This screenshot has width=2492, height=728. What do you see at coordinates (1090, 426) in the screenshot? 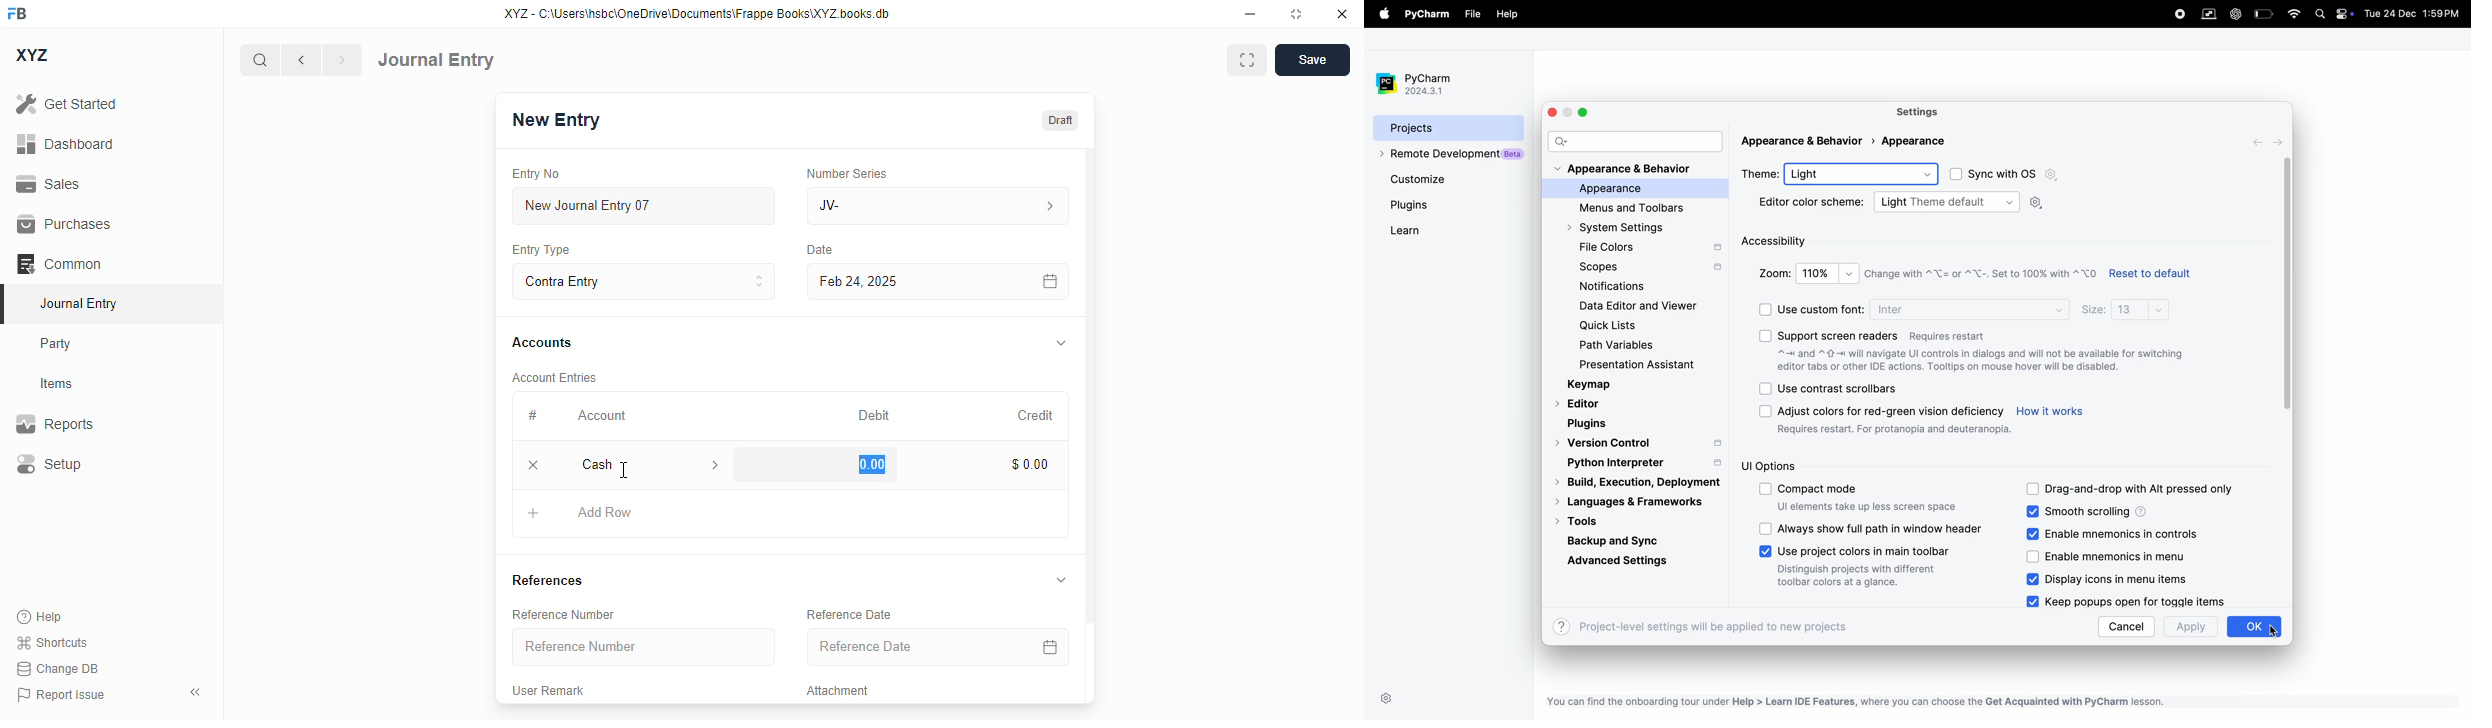
I see `vertical scroll bar` at bounding box center [1090, 426].